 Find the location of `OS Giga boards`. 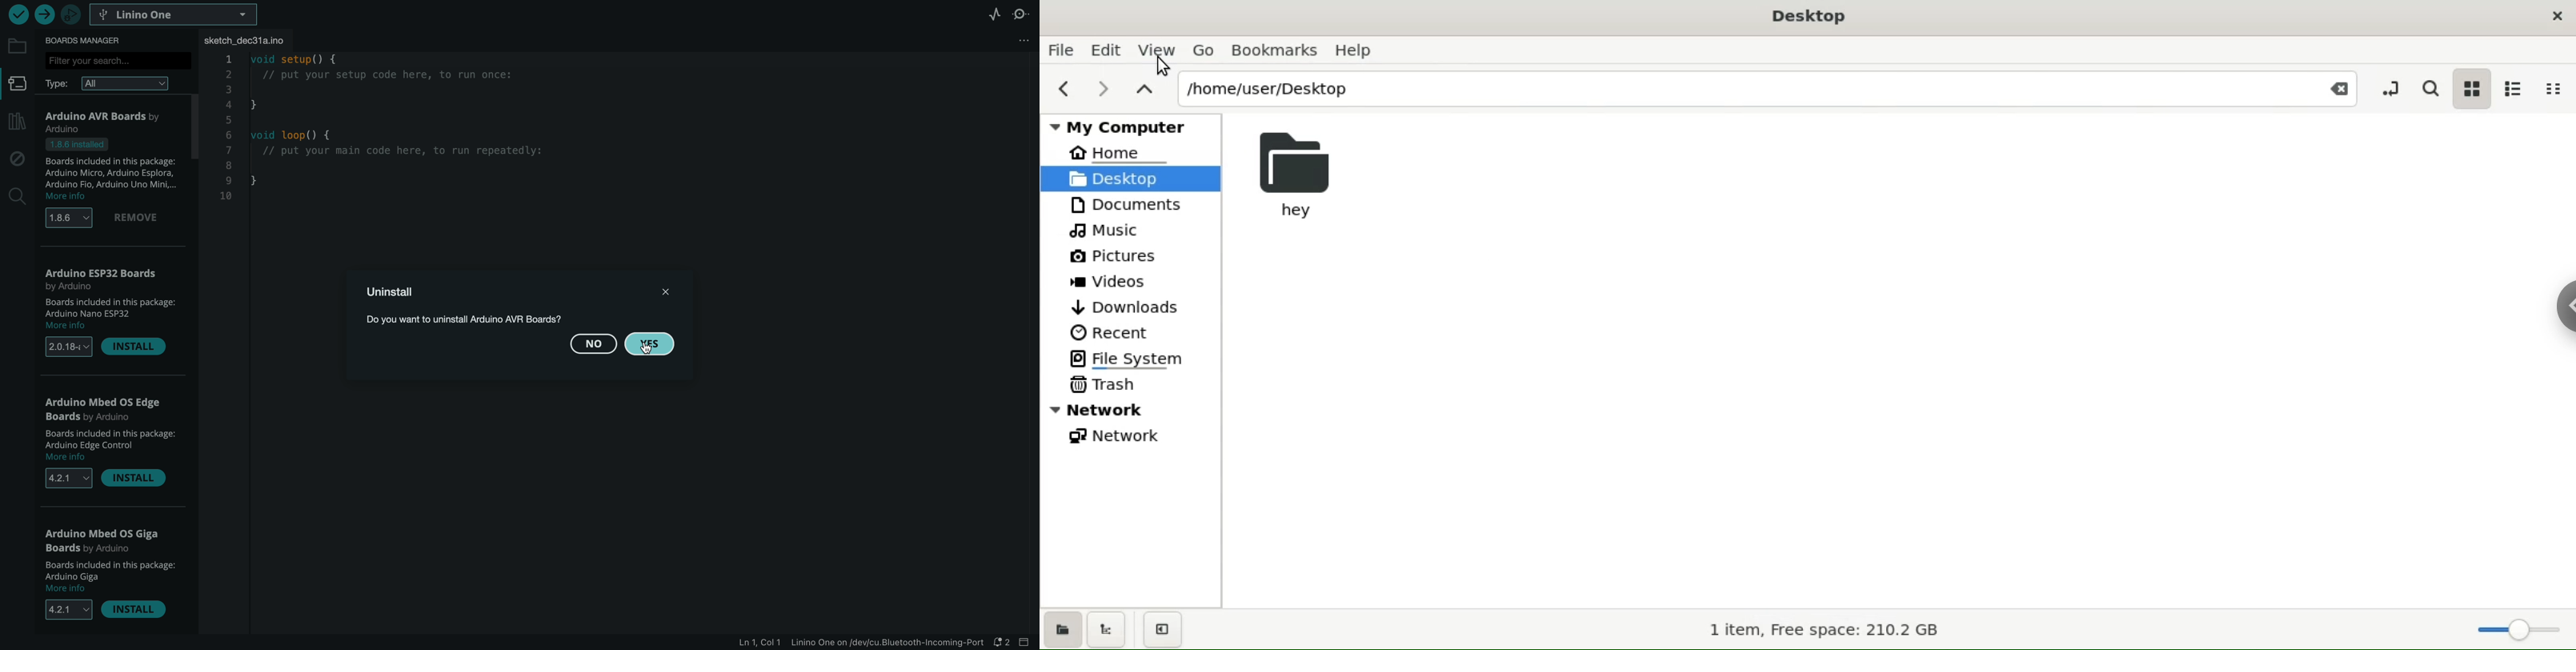

OS Giga boards is located at coordinates (104, 541).